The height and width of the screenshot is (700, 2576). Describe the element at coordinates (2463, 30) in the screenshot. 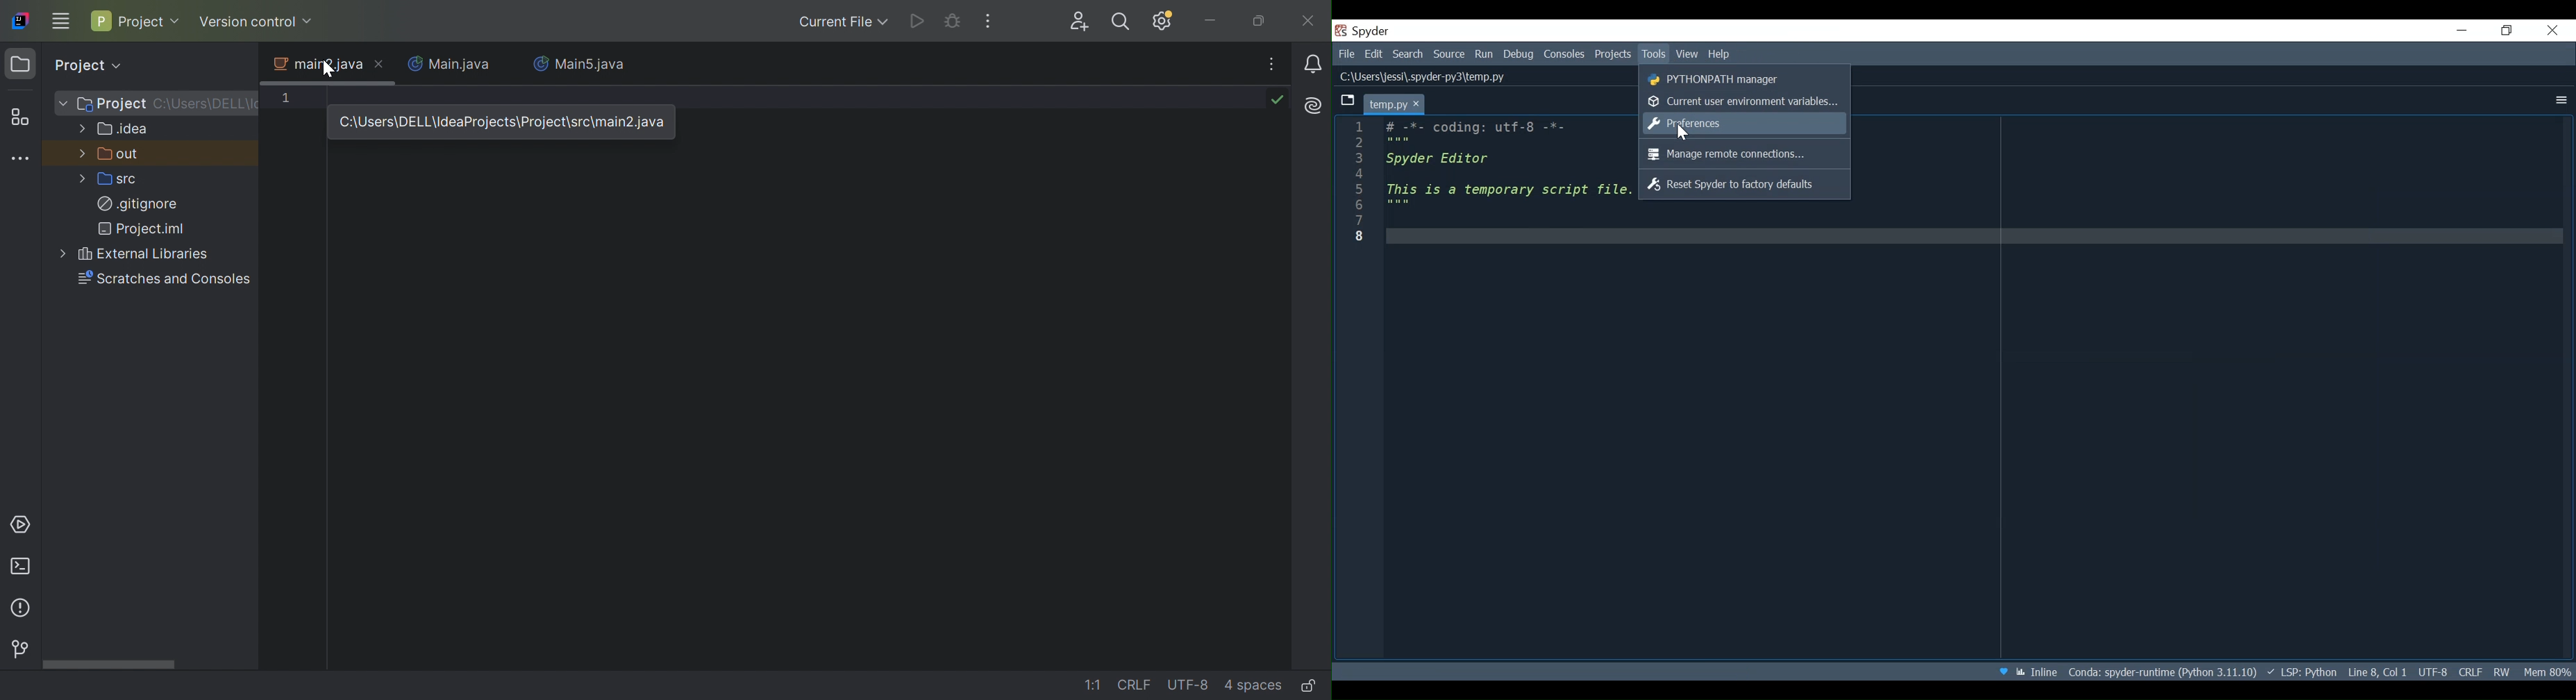

I see `Minimize` at that location.